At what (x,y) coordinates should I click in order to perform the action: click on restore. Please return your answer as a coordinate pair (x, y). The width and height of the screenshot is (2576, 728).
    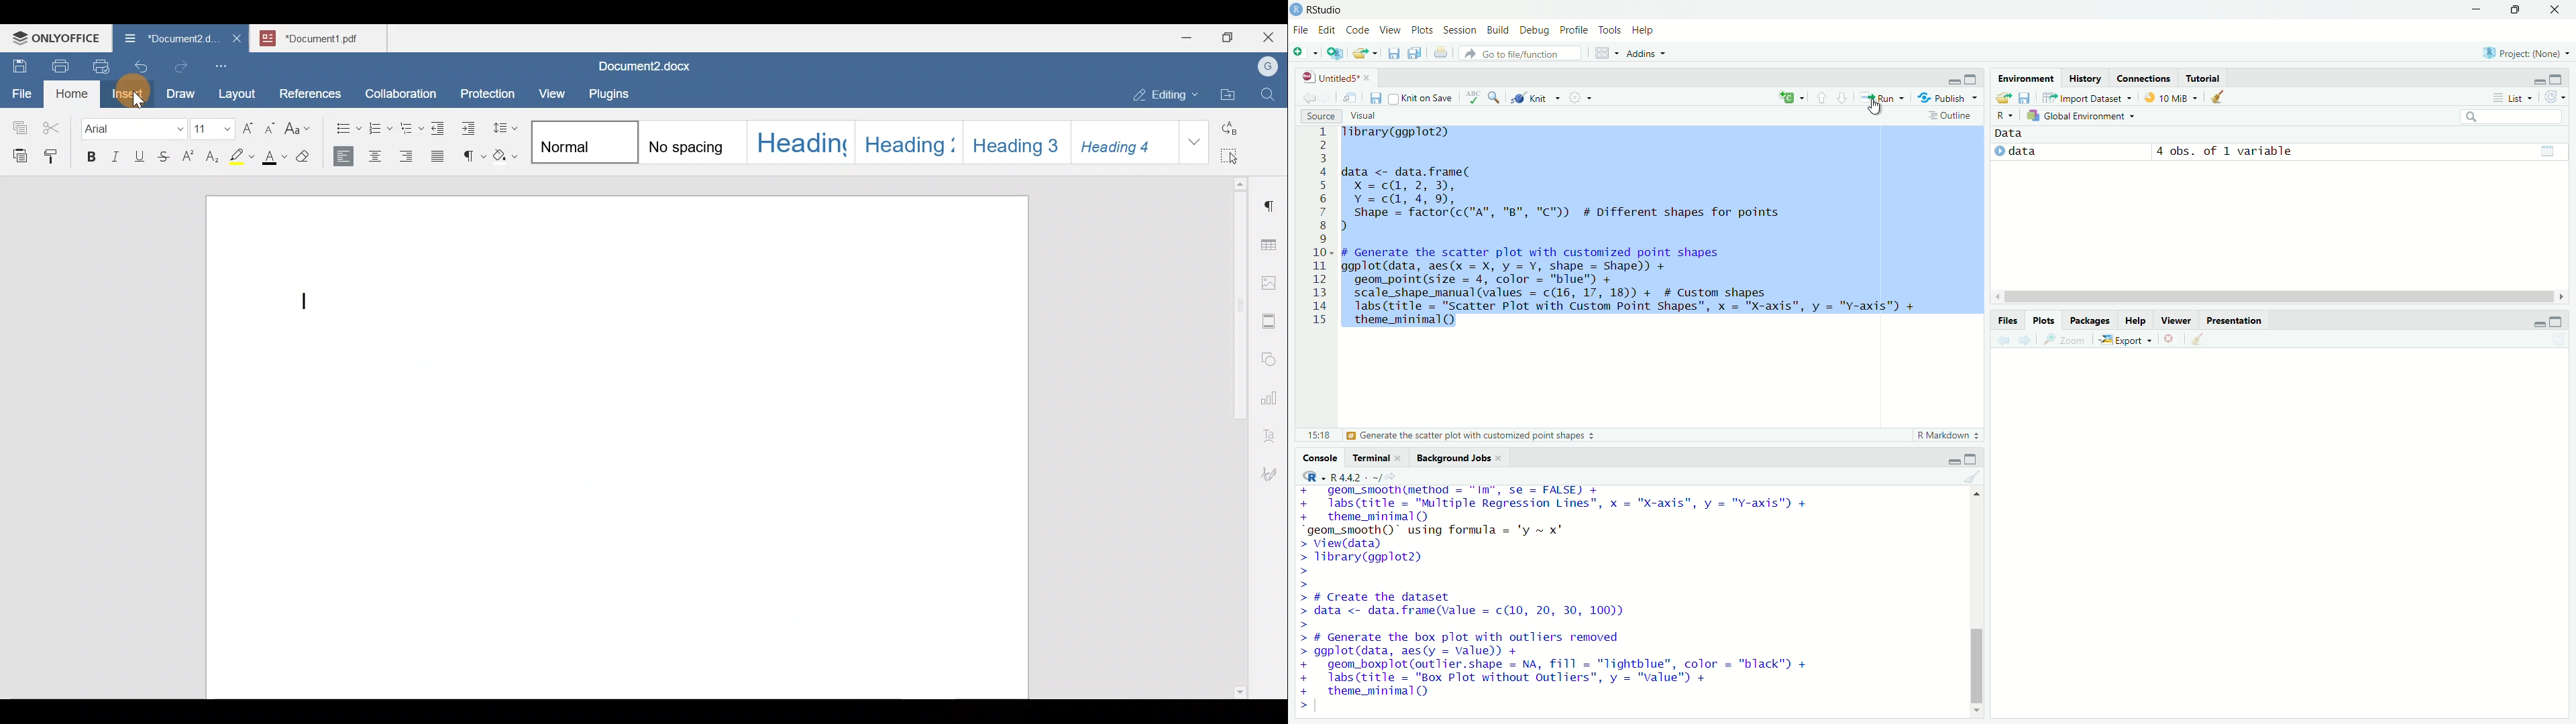
    Looking at the image, I should click on (2516, 10).